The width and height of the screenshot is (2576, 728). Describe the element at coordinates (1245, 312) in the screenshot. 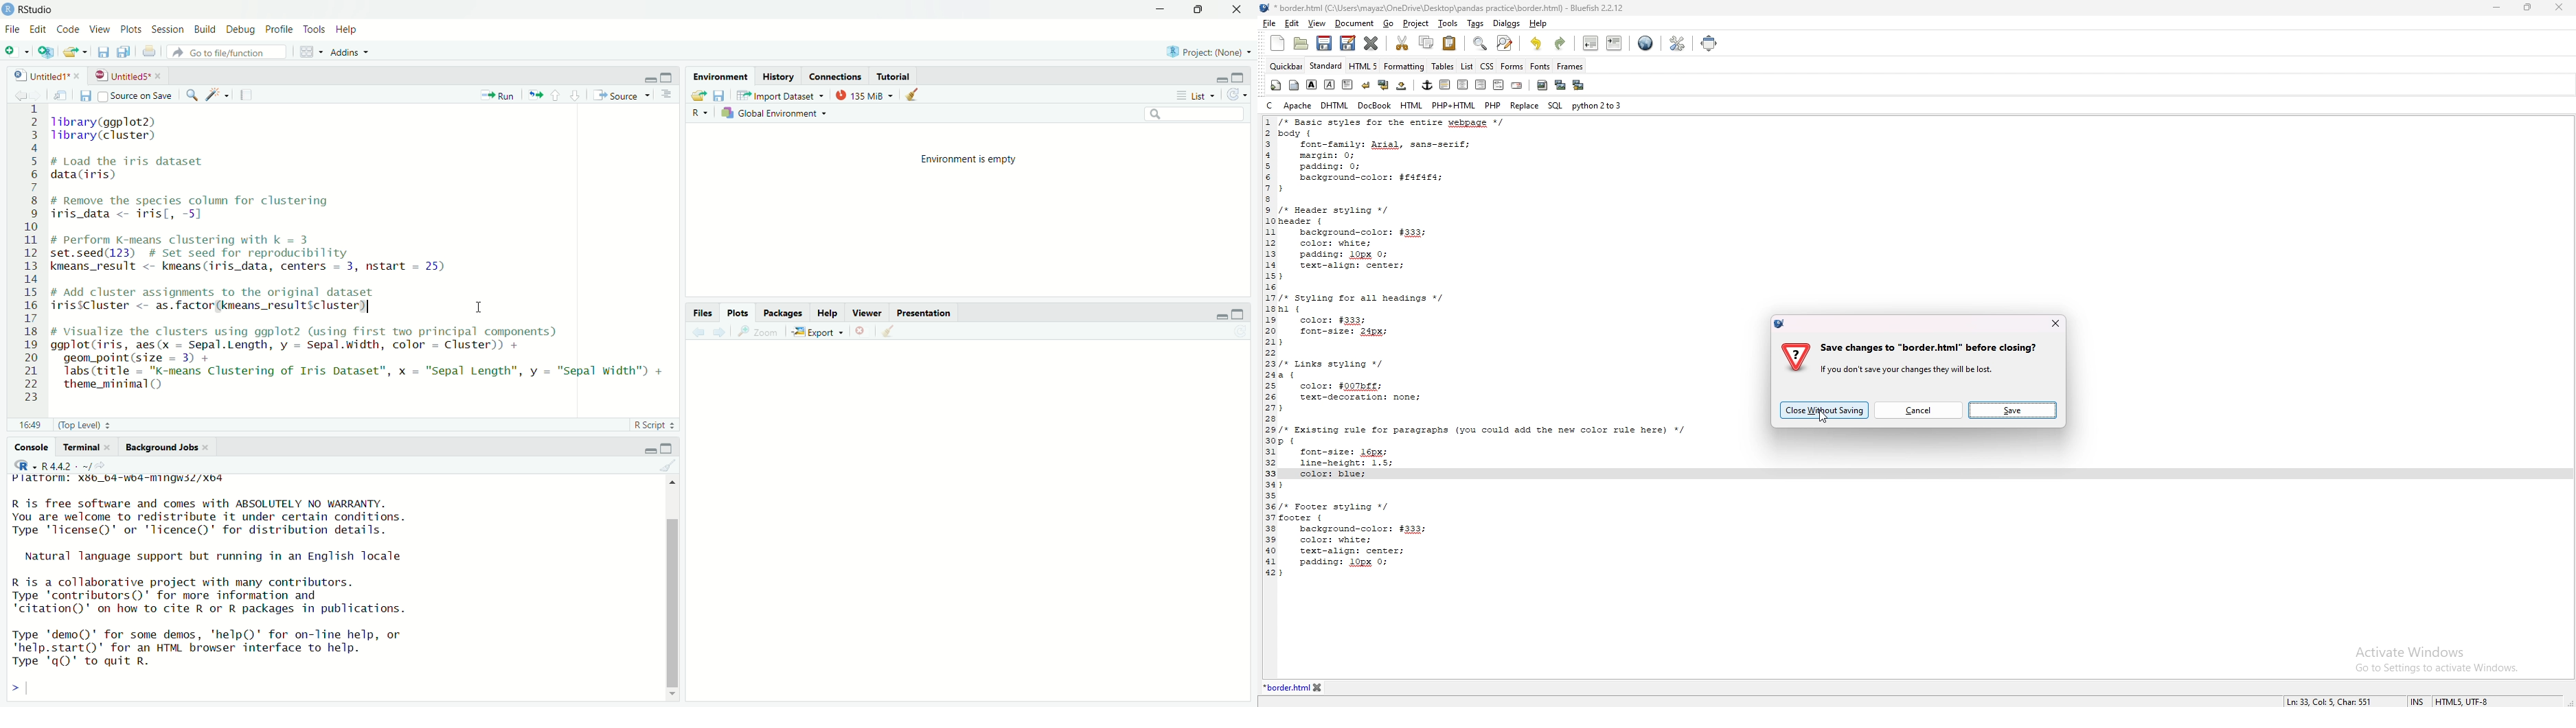

I see `maximize` at that location.